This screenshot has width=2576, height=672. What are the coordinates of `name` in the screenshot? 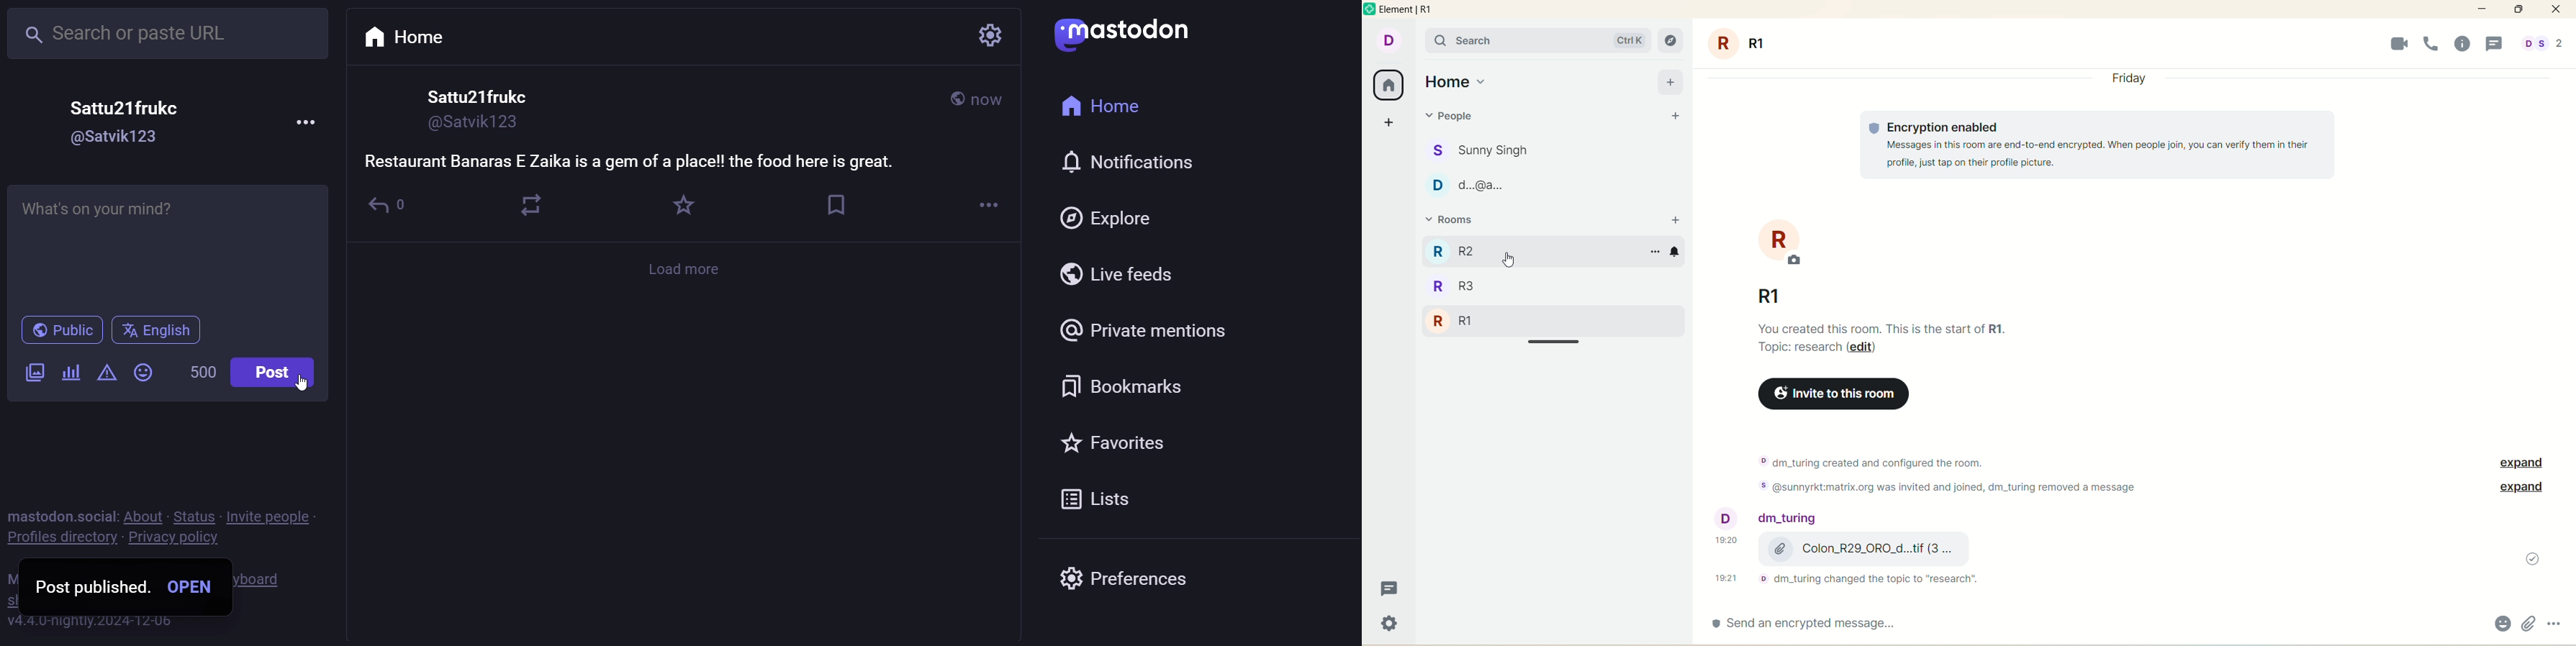 It's located at (125, 107).